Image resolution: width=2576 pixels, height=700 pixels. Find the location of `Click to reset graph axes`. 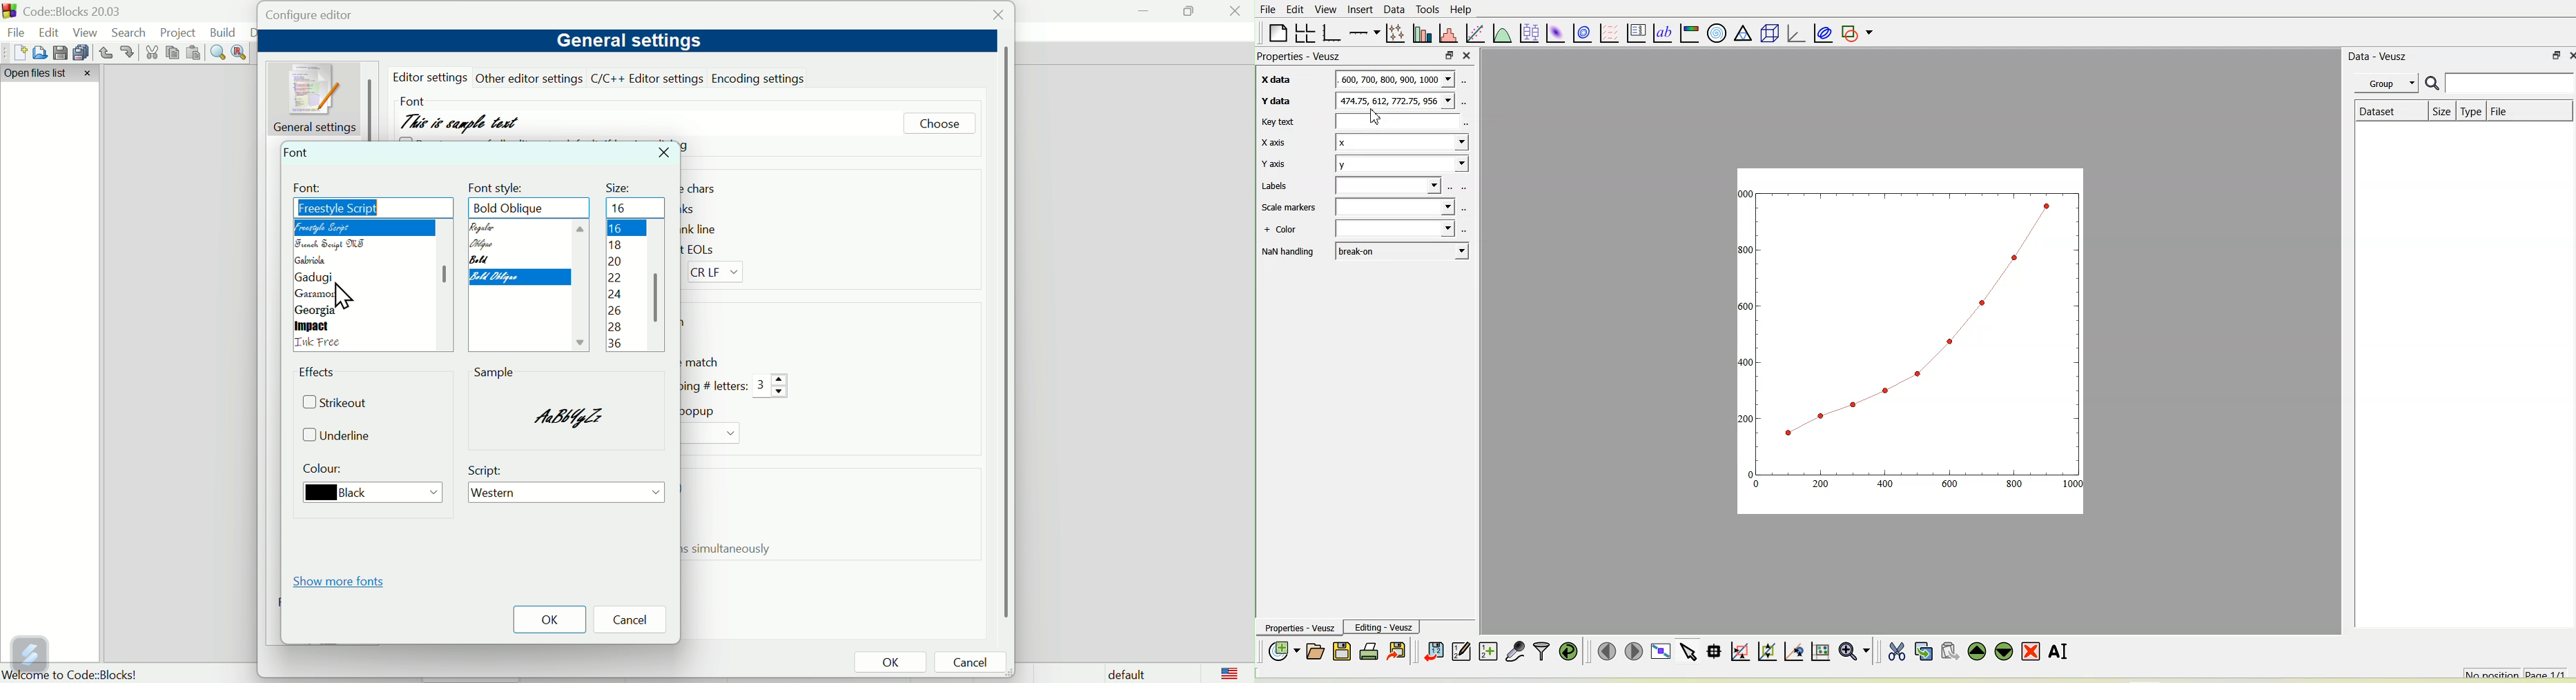

Click to reset graph axes is located at coordinates (1819, 651).